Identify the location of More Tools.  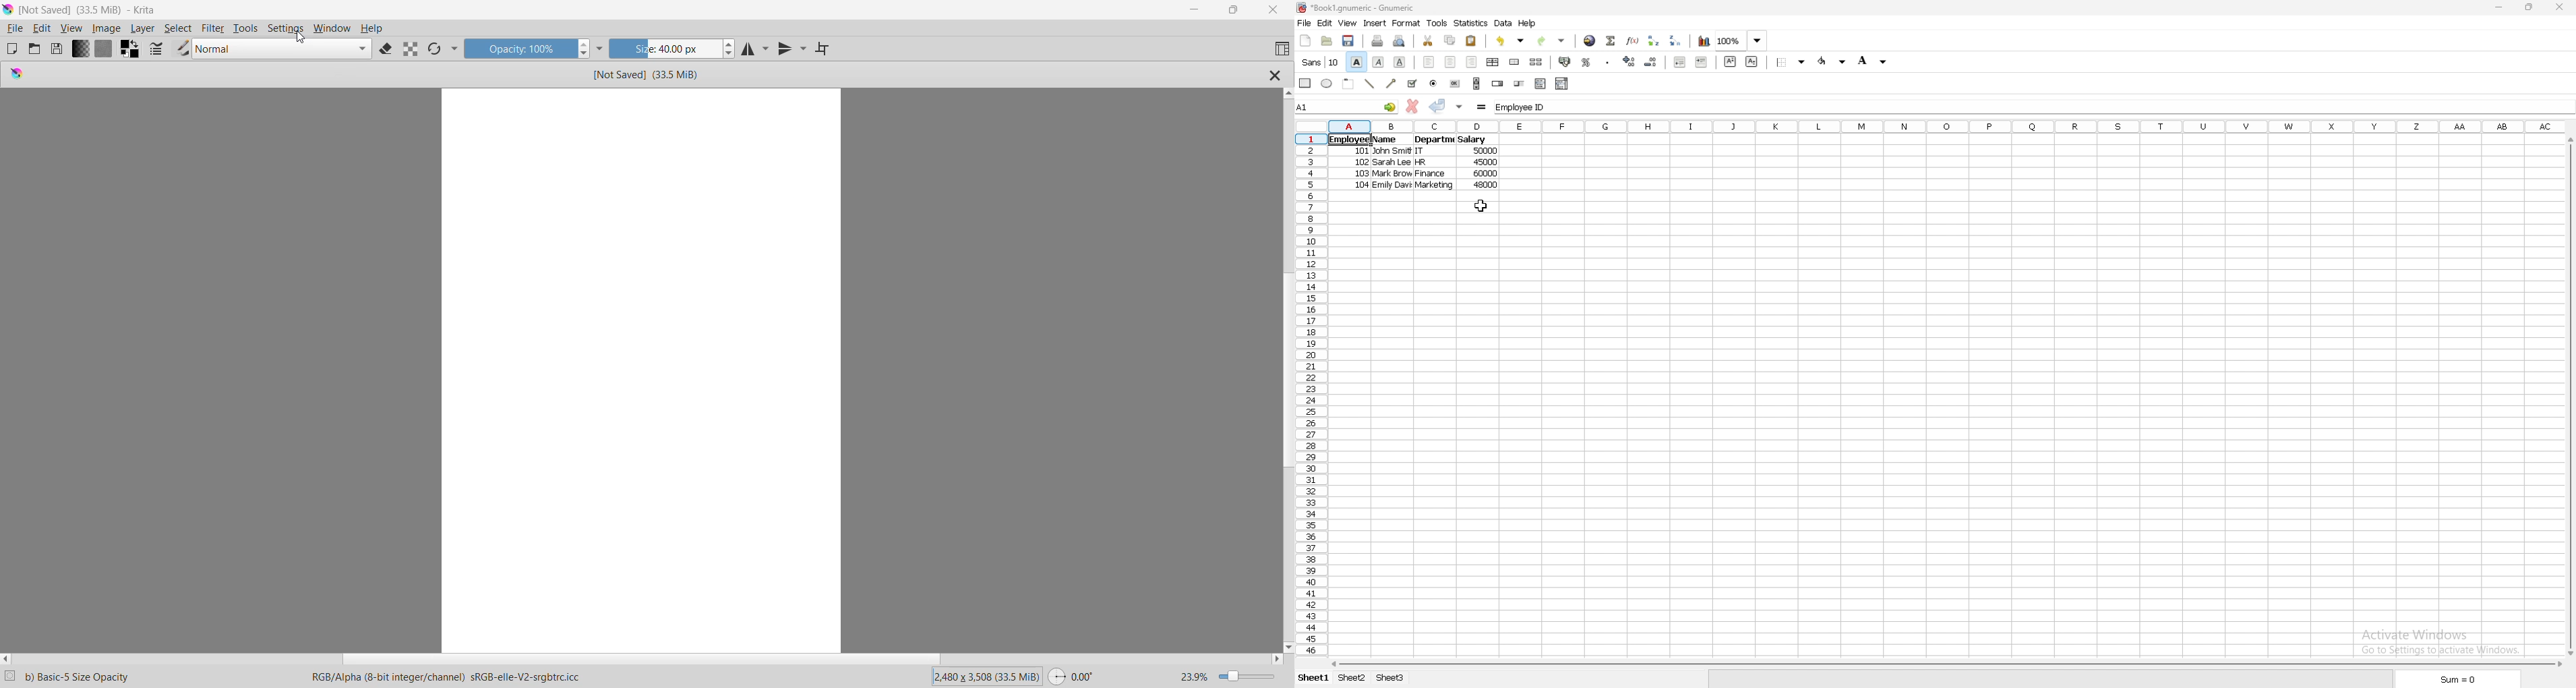
(454, 49).